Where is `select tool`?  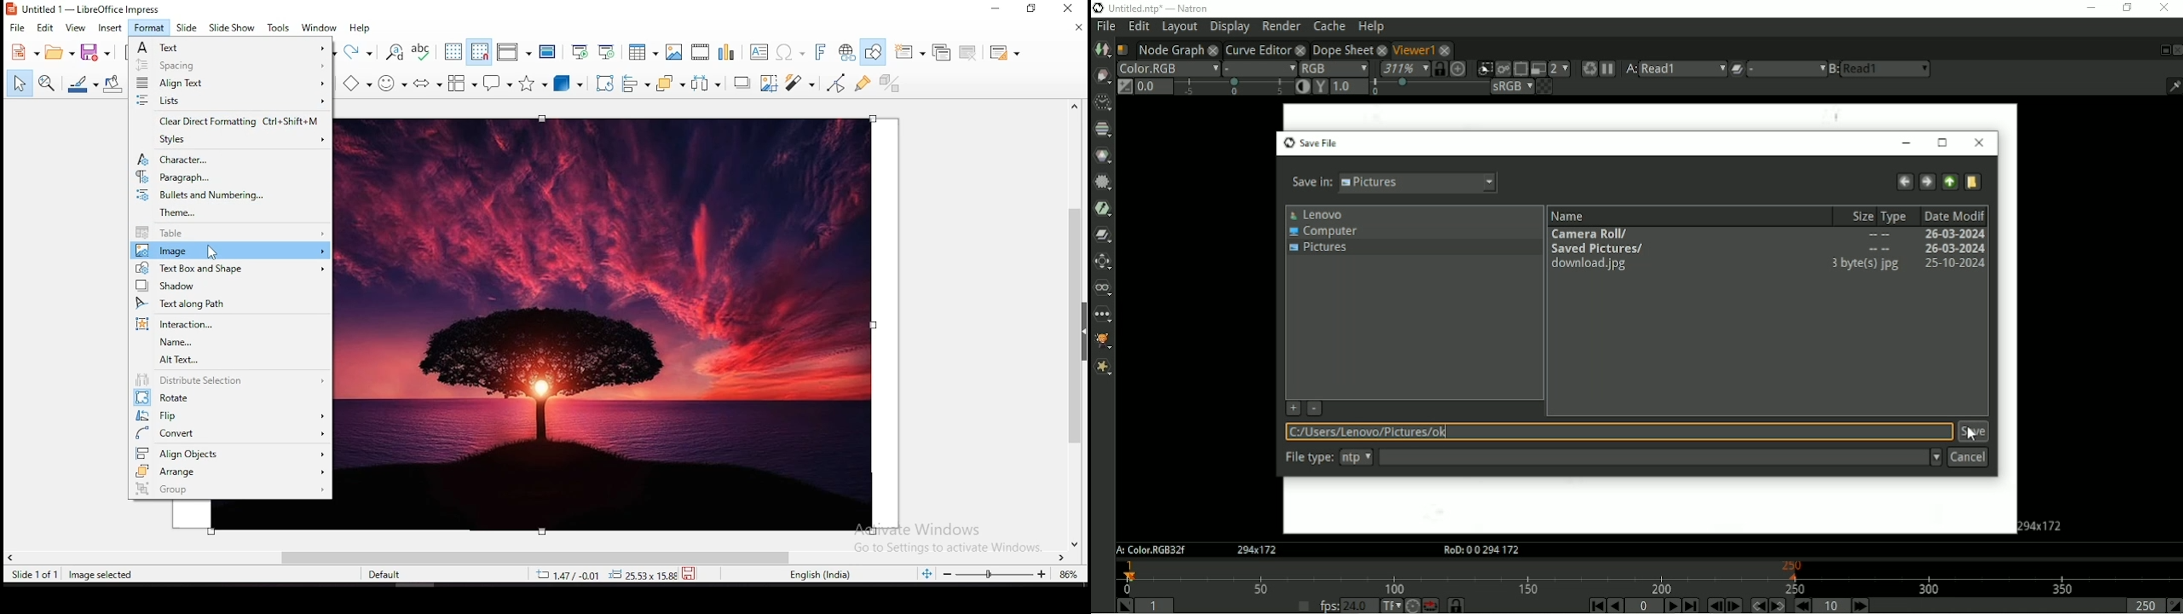
select tool is located at coordinates (17, 84).